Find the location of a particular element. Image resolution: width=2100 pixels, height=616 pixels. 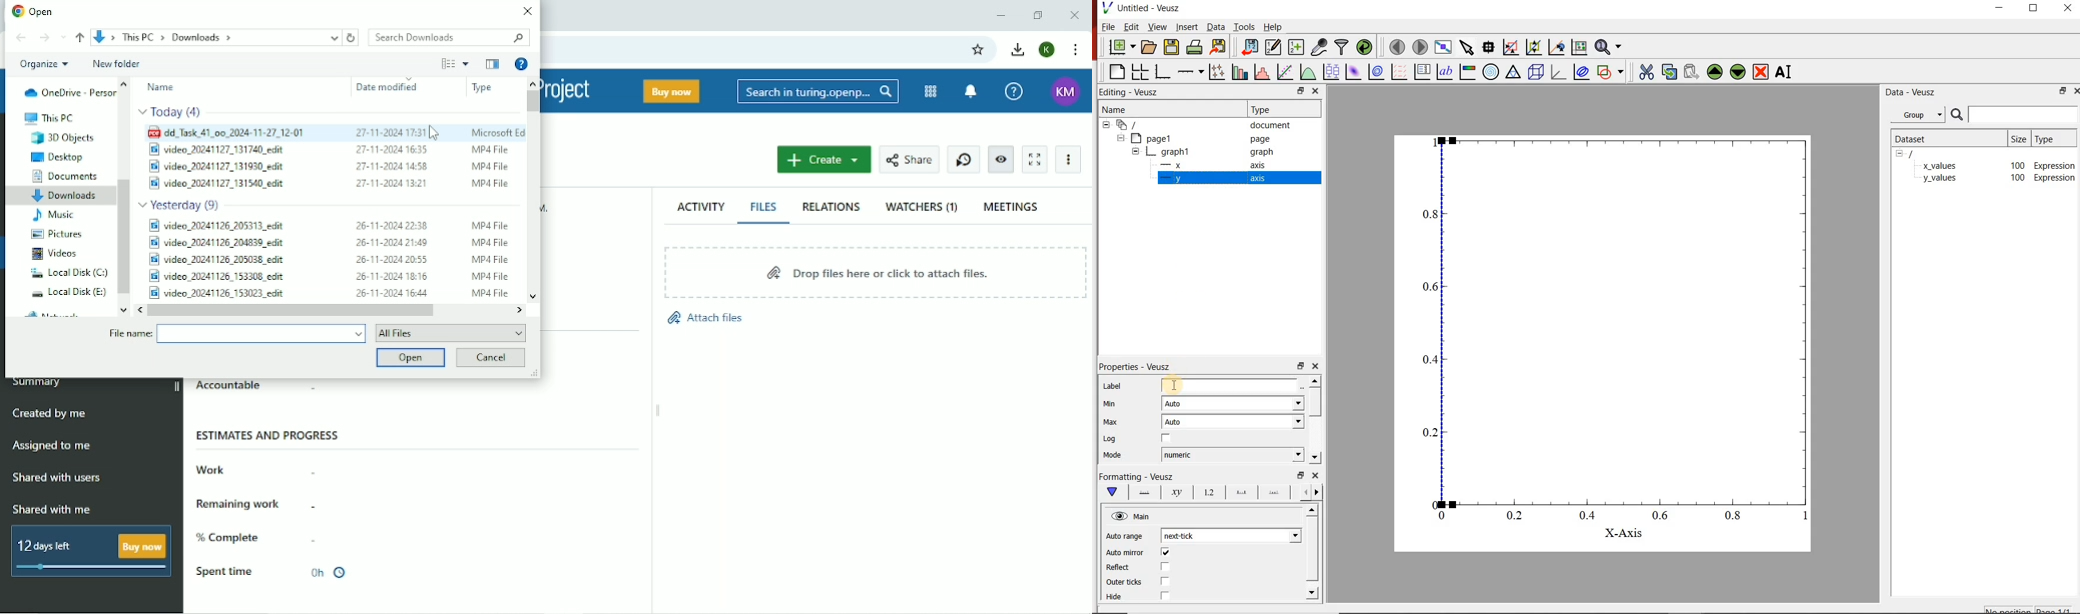

polar graph is located at coordinates (1491, 73).